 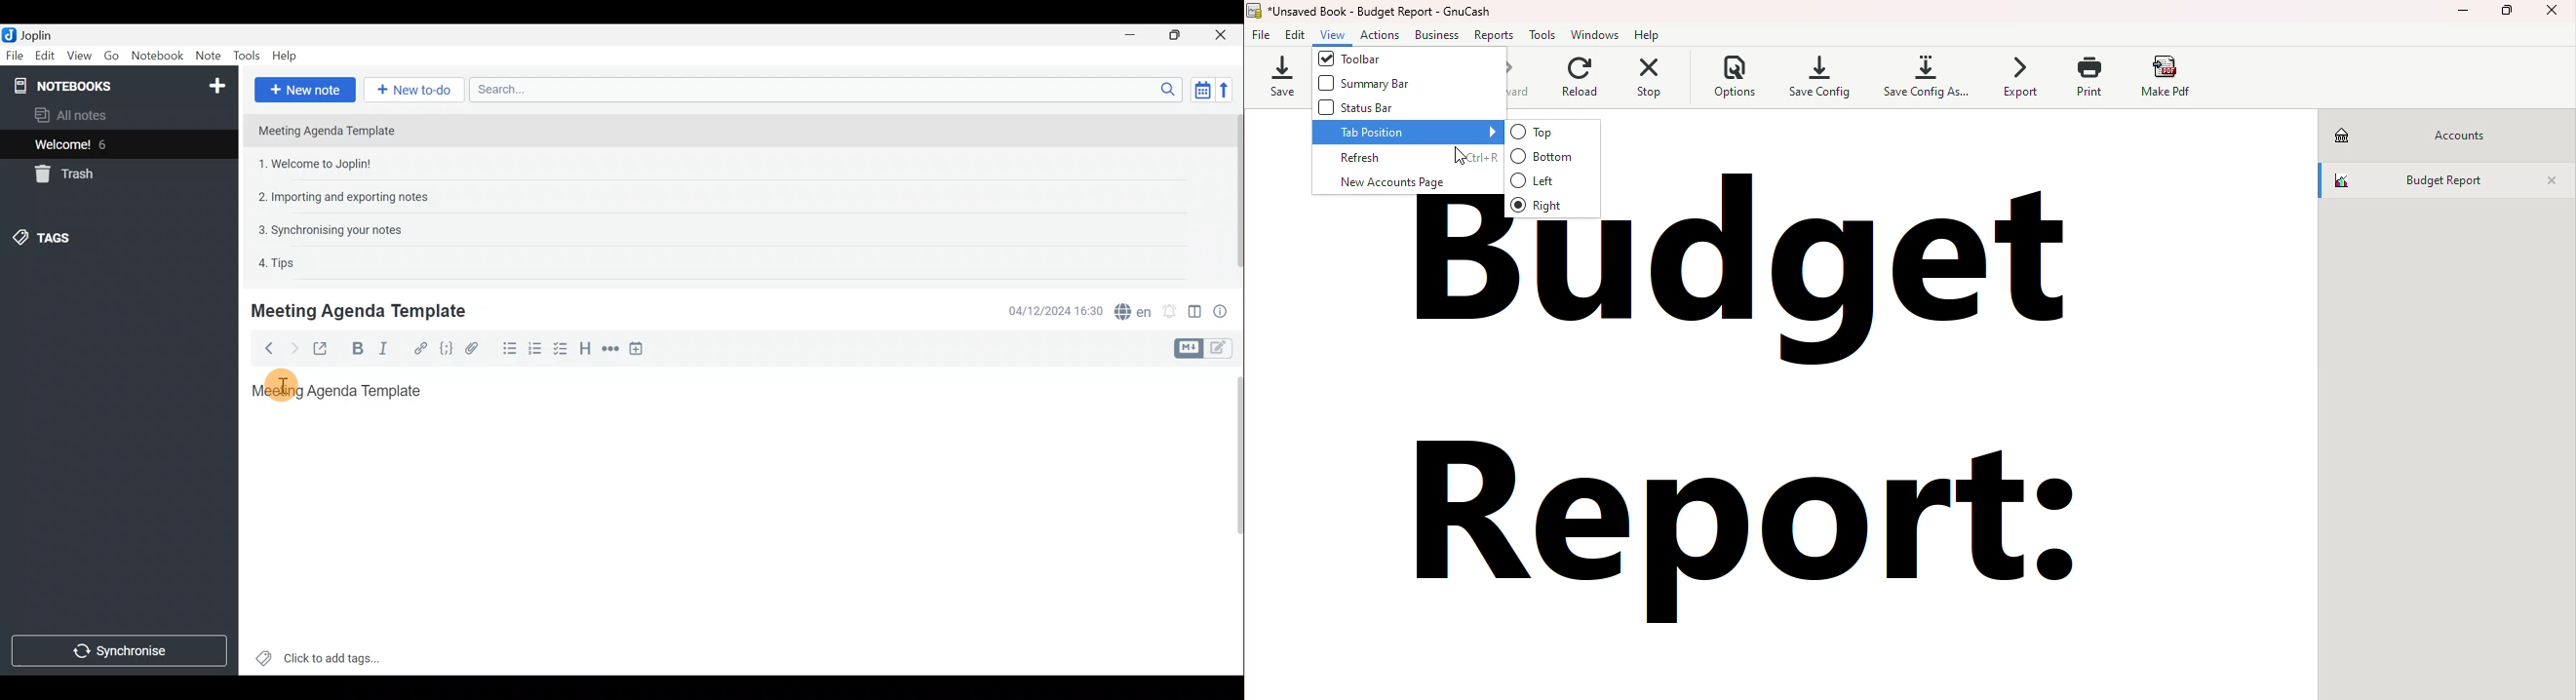 I want to click on Edit, so click(x=1298, y=35).